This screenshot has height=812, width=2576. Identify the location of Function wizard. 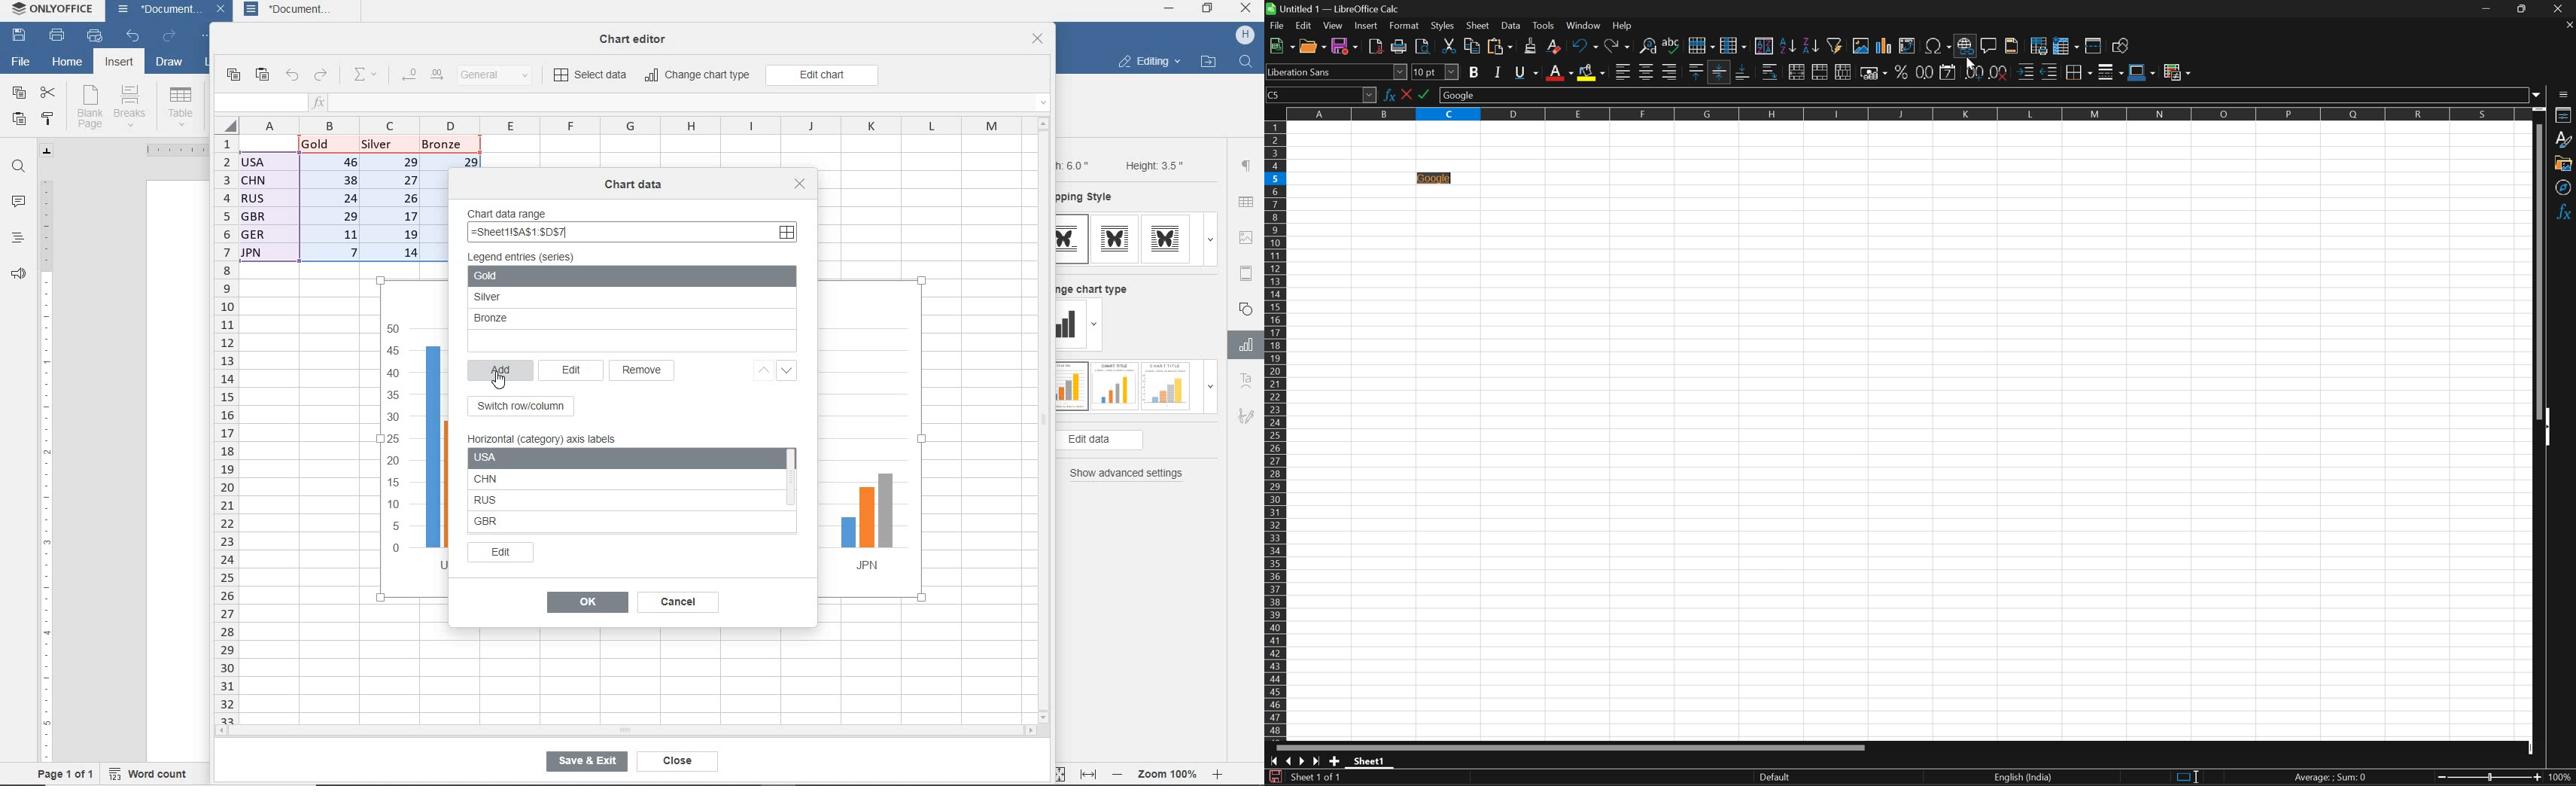
(1391, 95).